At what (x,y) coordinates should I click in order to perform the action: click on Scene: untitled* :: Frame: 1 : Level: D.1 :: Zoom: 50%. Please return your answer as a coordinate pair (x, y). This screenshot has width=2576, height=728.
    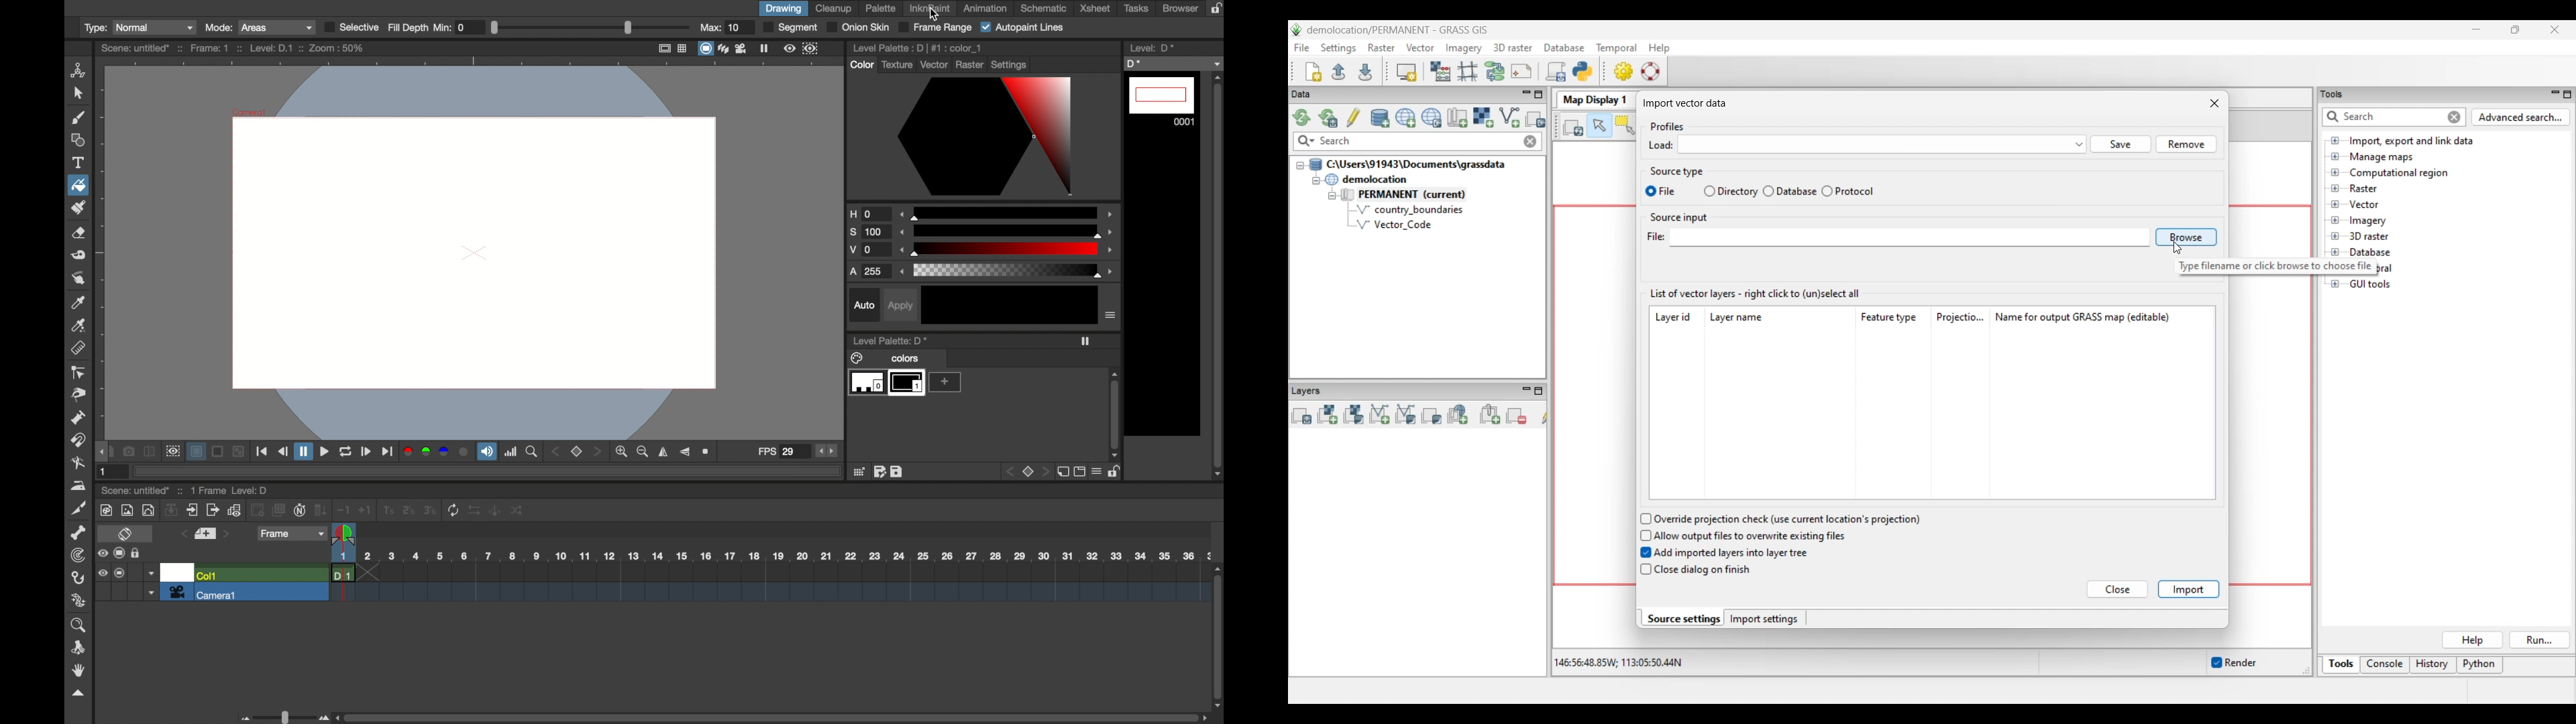
    Looking at the image, I should click on (233, 48).